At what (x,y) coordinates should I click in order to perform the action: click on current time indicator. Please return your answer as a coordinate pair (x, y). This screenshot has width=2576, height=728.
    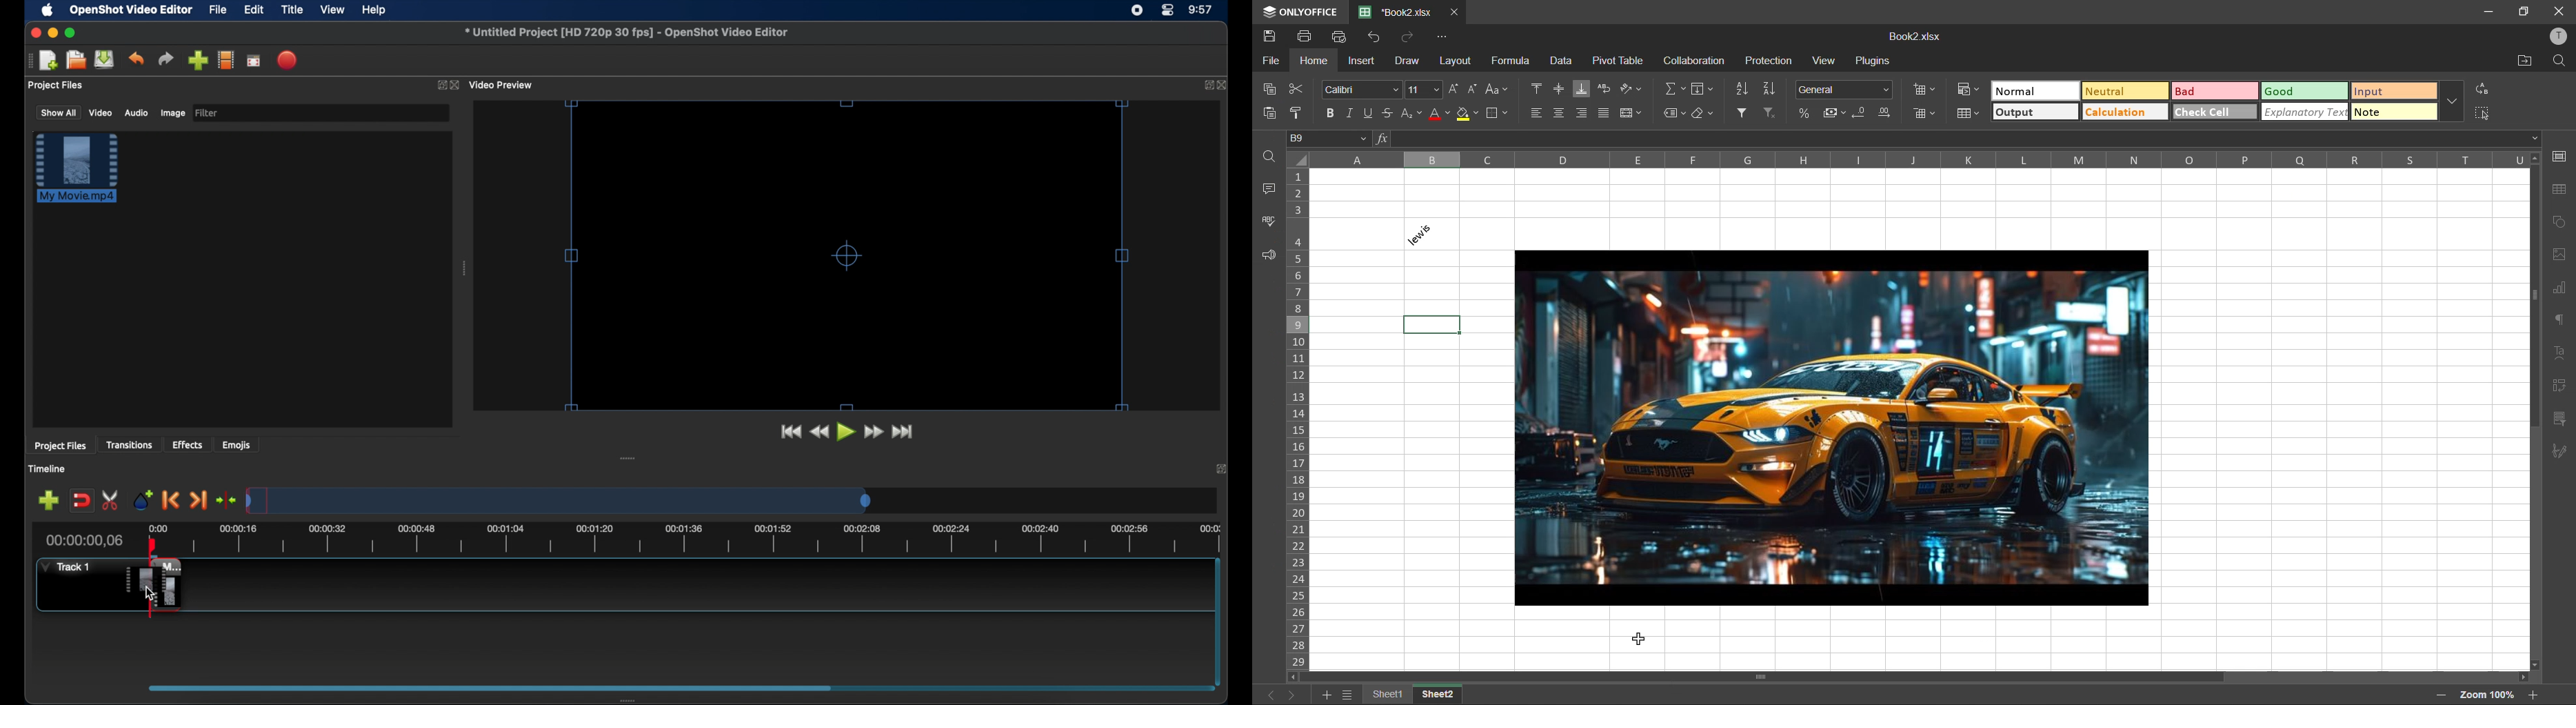
    Looking at the image, I should click on (85, 540).